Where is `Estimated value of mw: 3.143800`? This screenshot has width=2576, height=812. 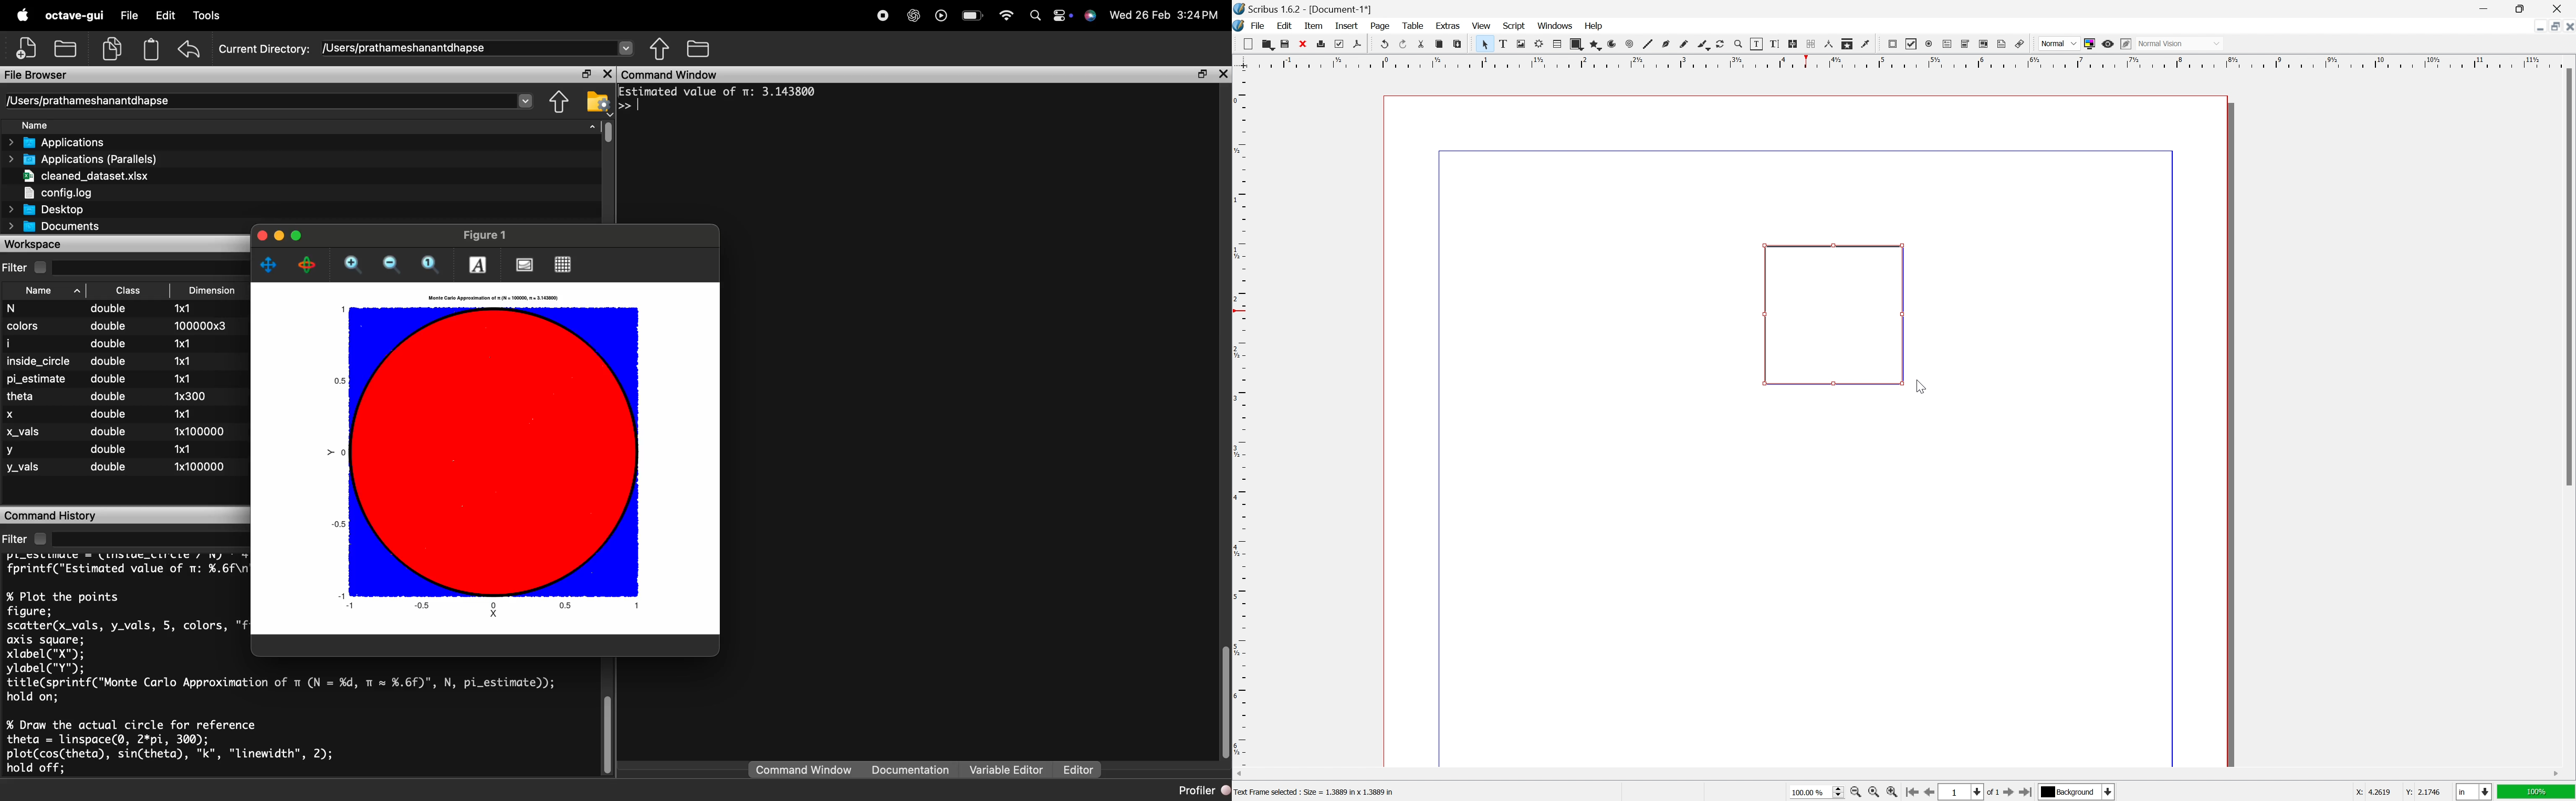 Estimated value of mw: 3.143800 is located at coordinates (720, 90).